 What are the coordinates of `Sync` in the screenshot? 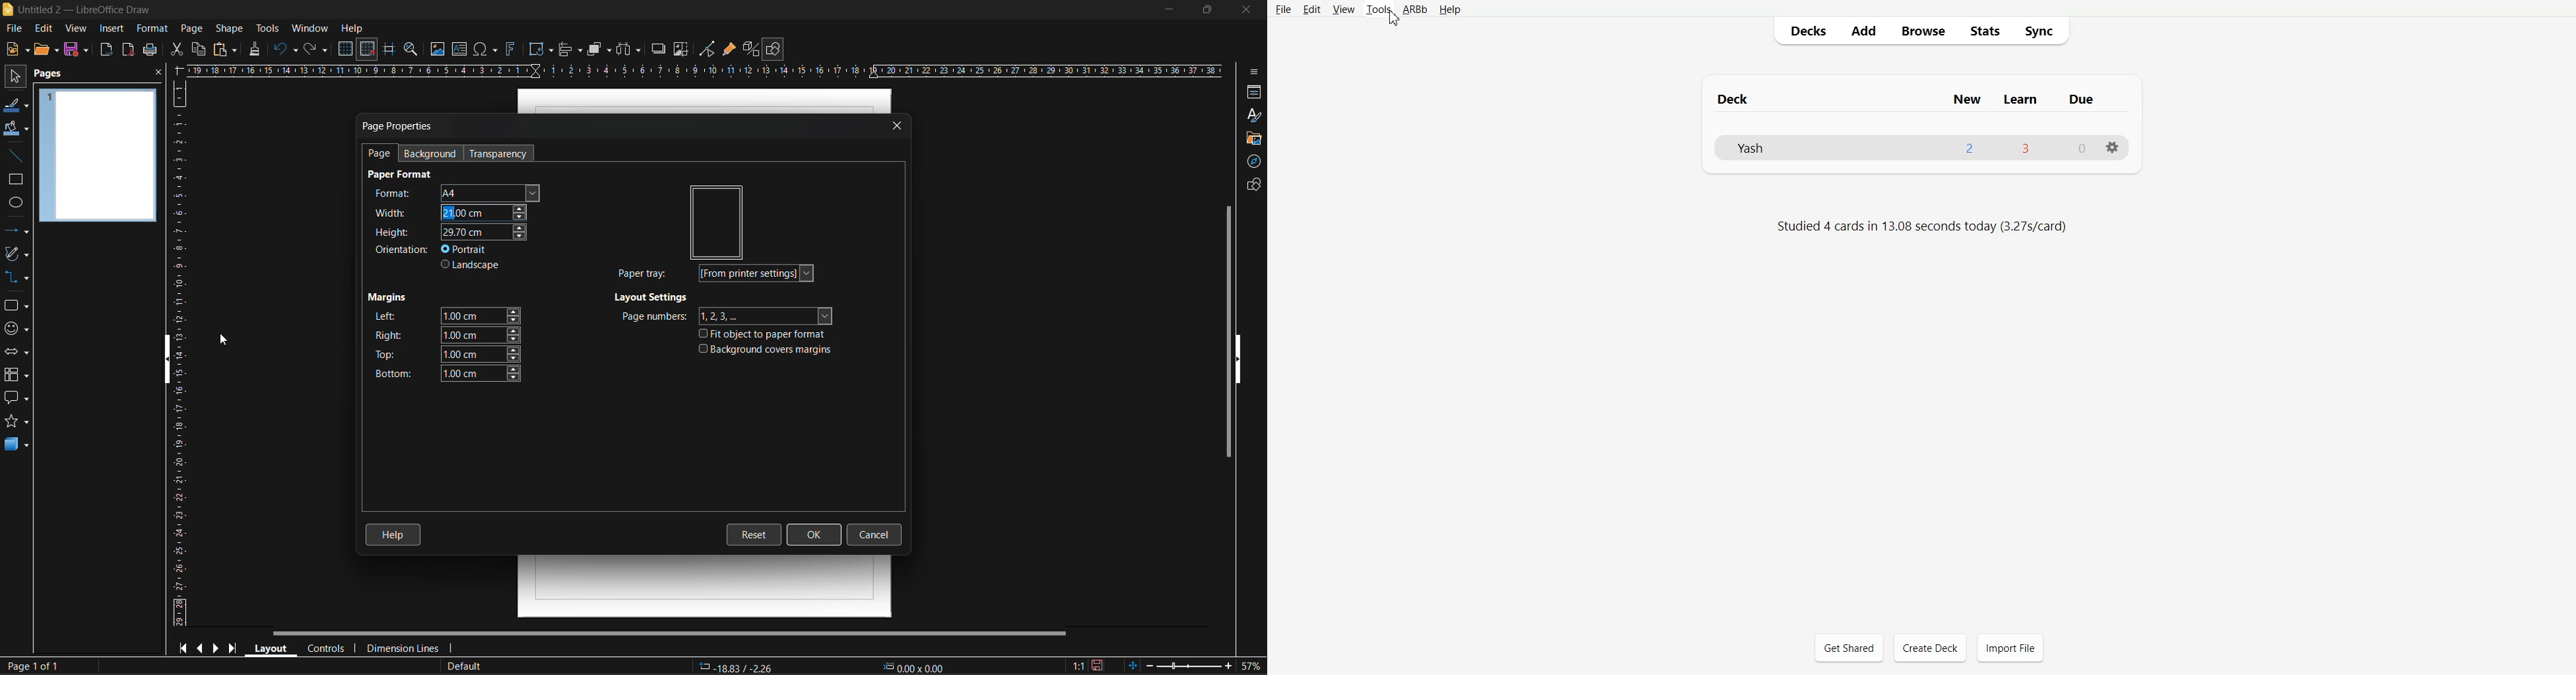 It's located at (2043, 31).